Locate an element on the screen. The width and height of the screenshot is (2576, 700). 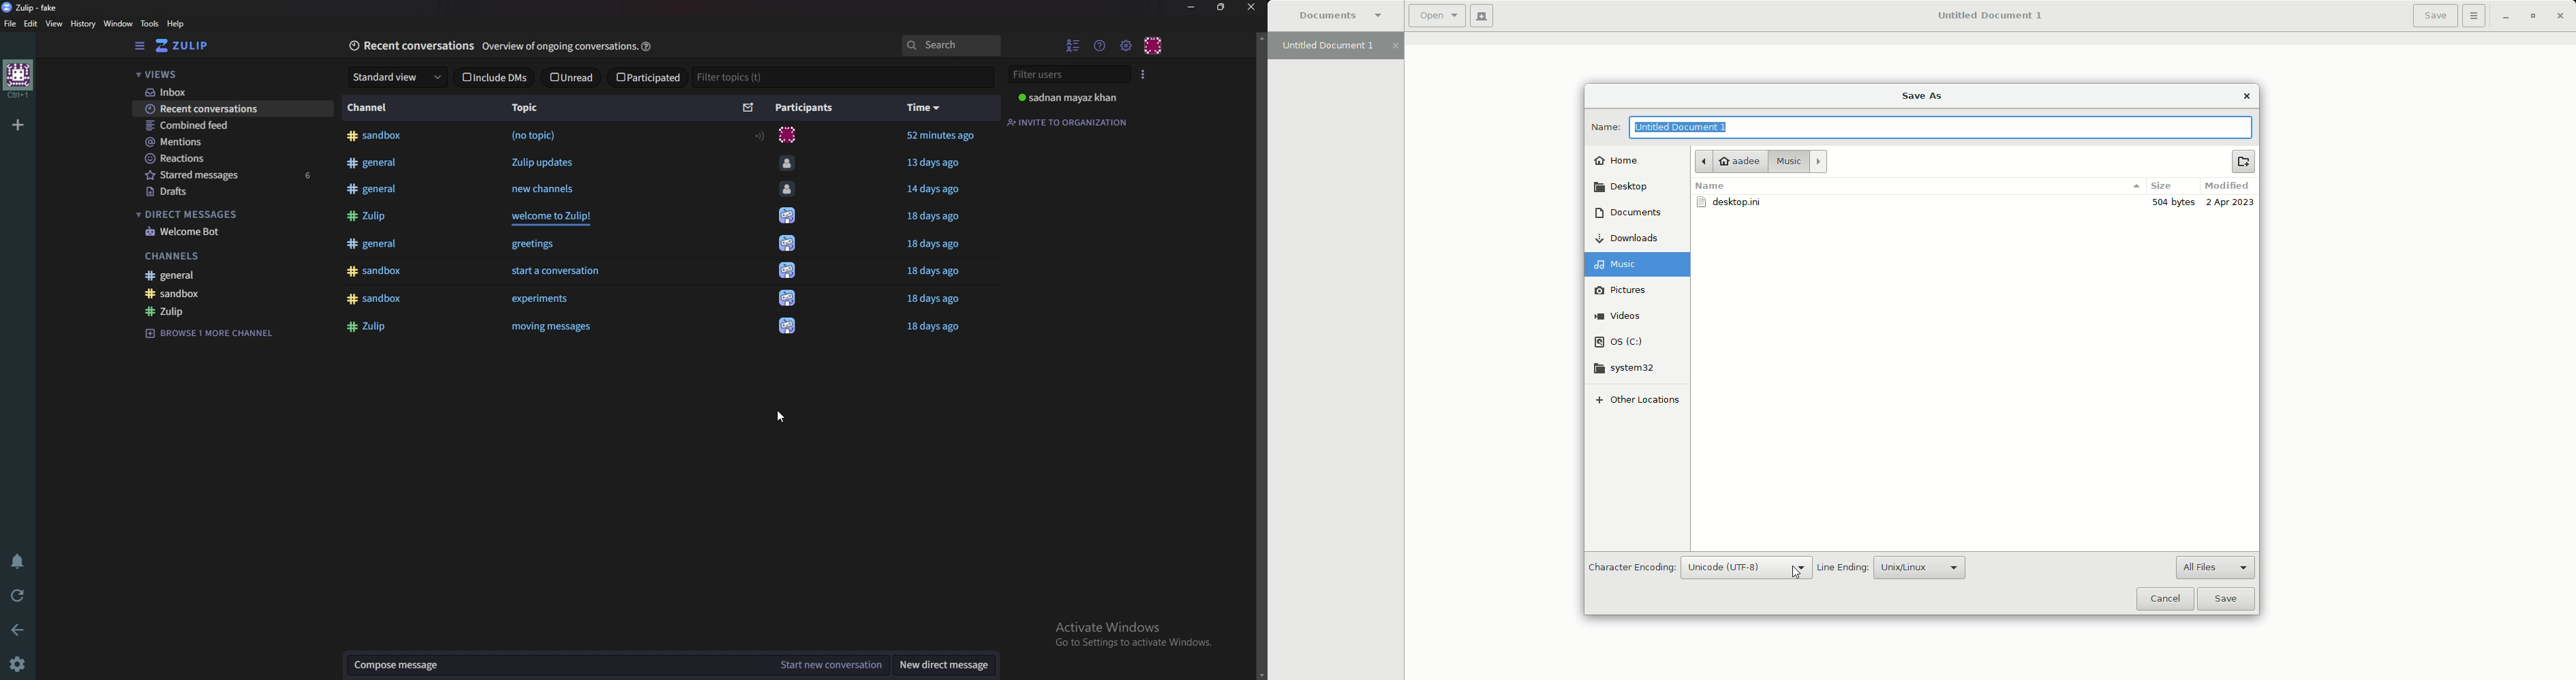
Unread is located at coordinates (572, 77).